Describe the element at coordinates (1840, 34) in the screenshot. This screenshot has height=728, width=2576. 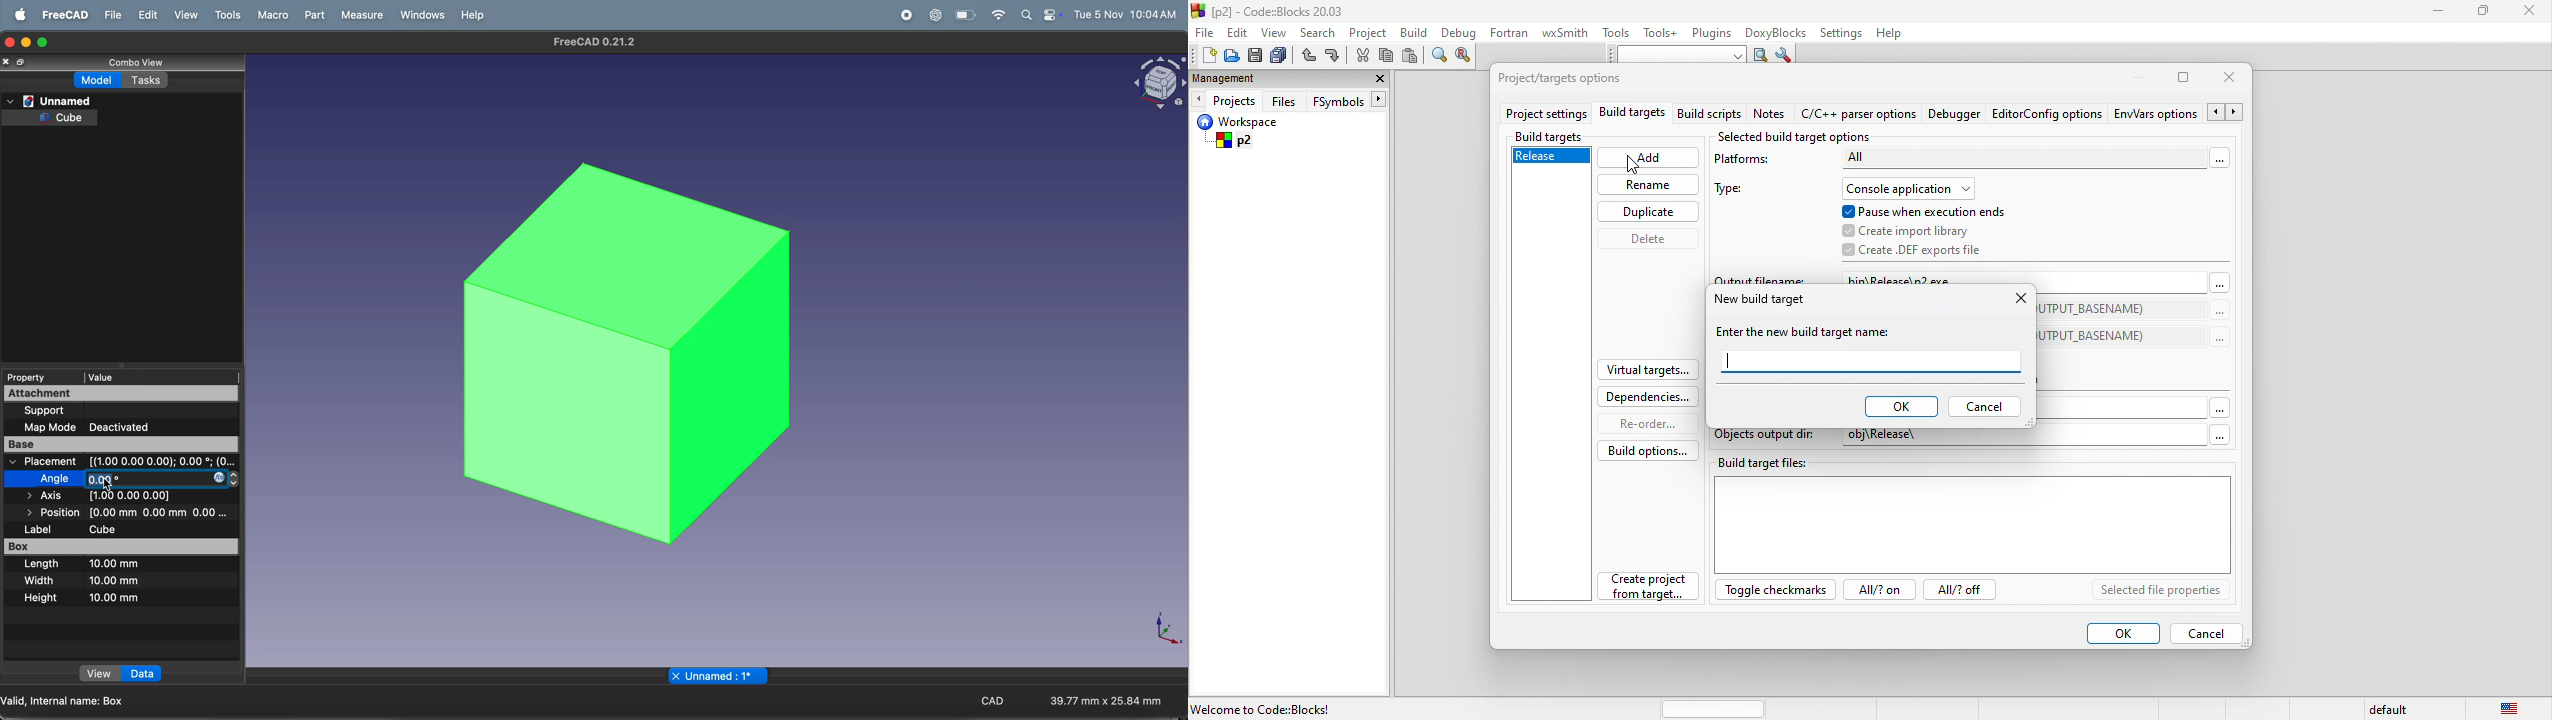
I see `settings` at that location.